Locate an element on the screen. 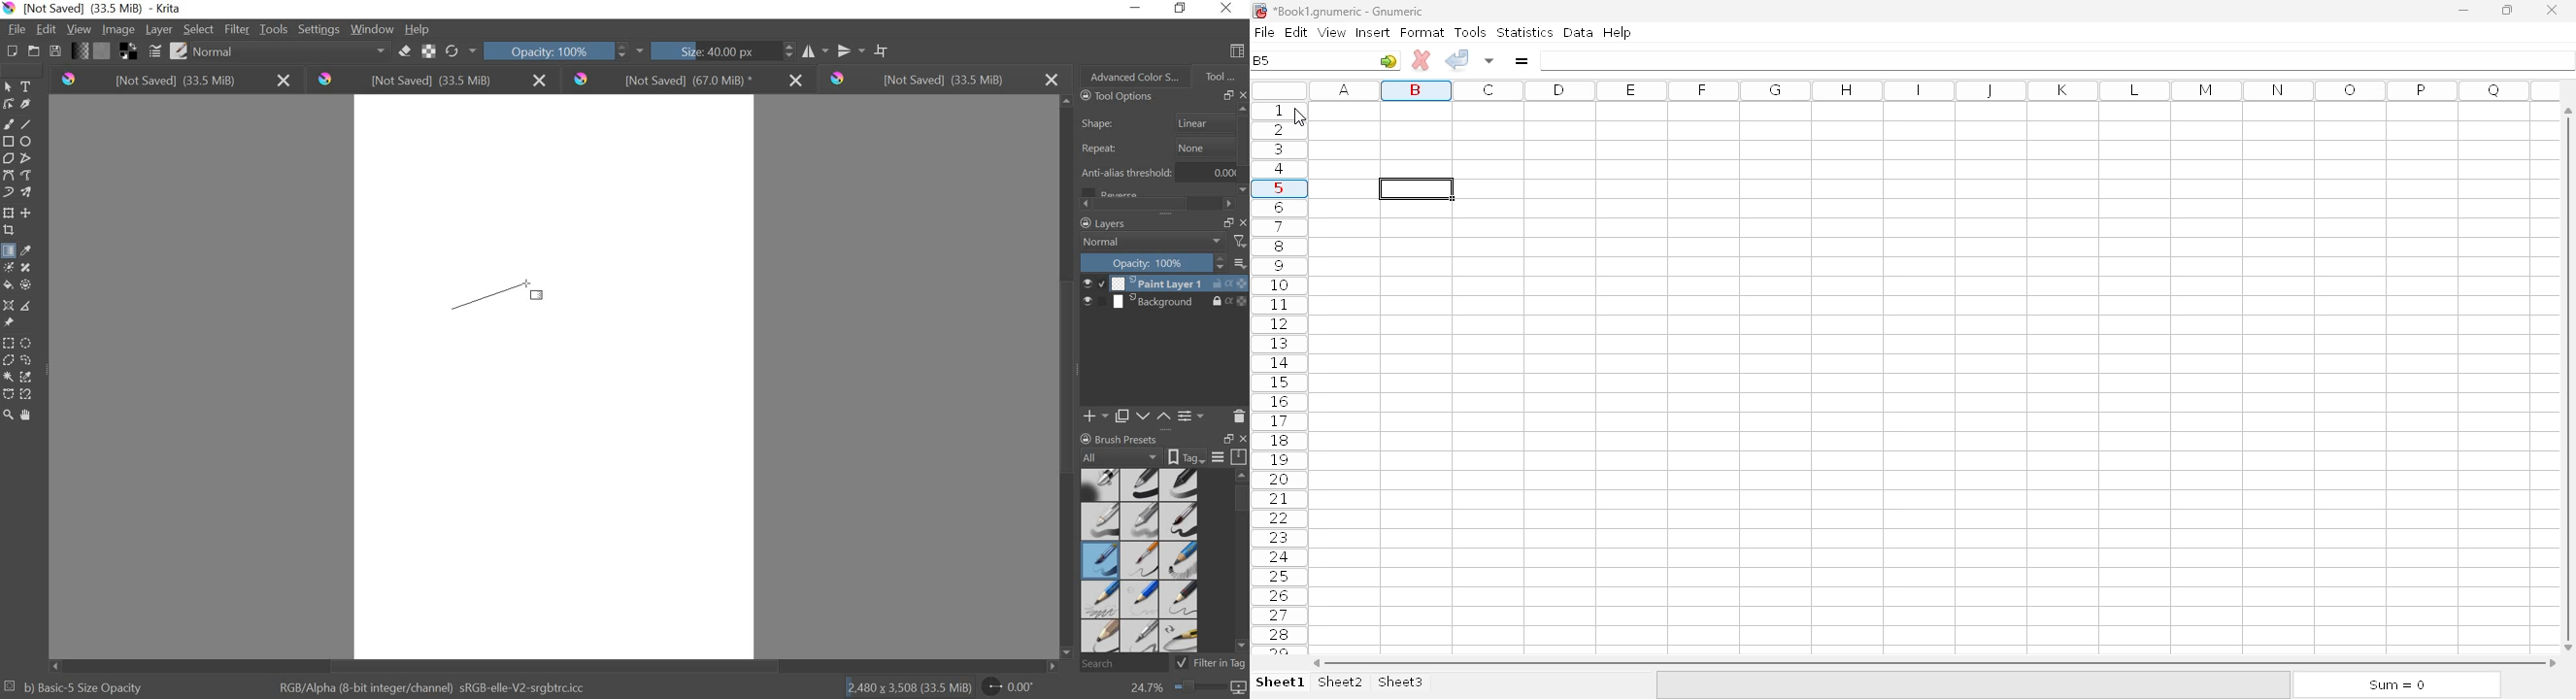  b) basic 5 size opacity is located at coordinates (79, 686).